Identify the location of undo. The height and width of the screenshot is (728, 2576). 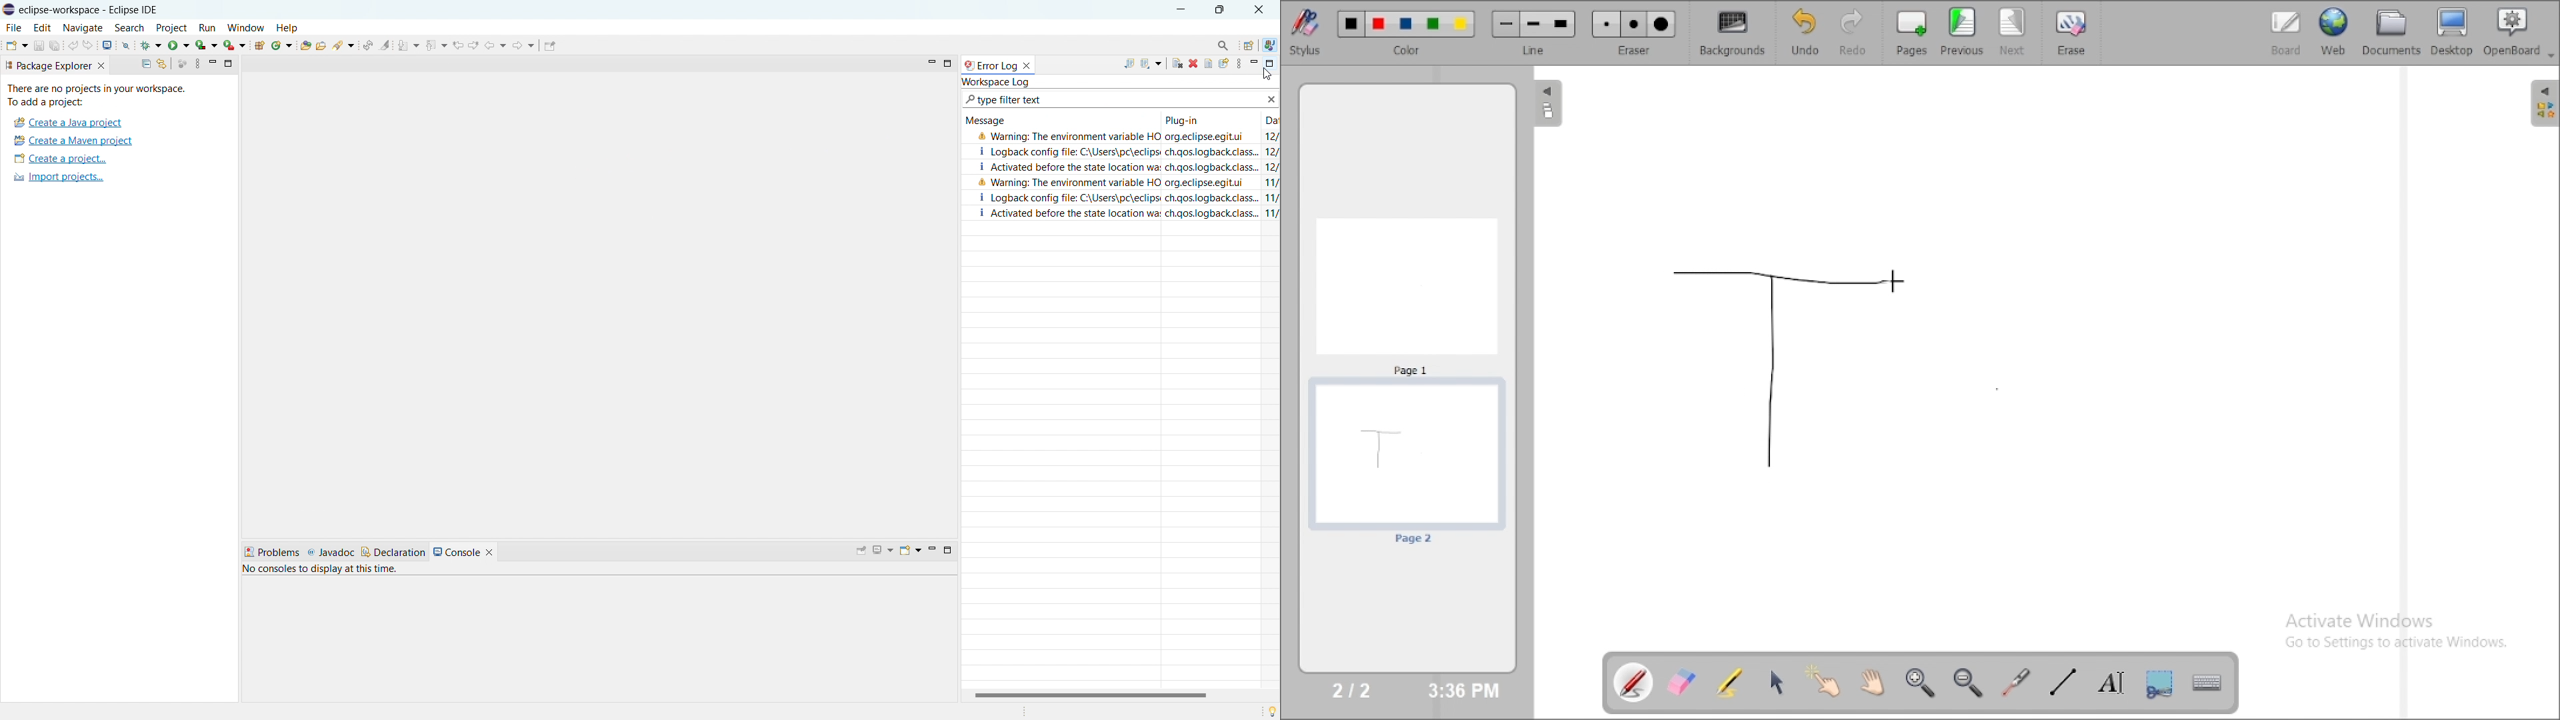
(1804, 32).